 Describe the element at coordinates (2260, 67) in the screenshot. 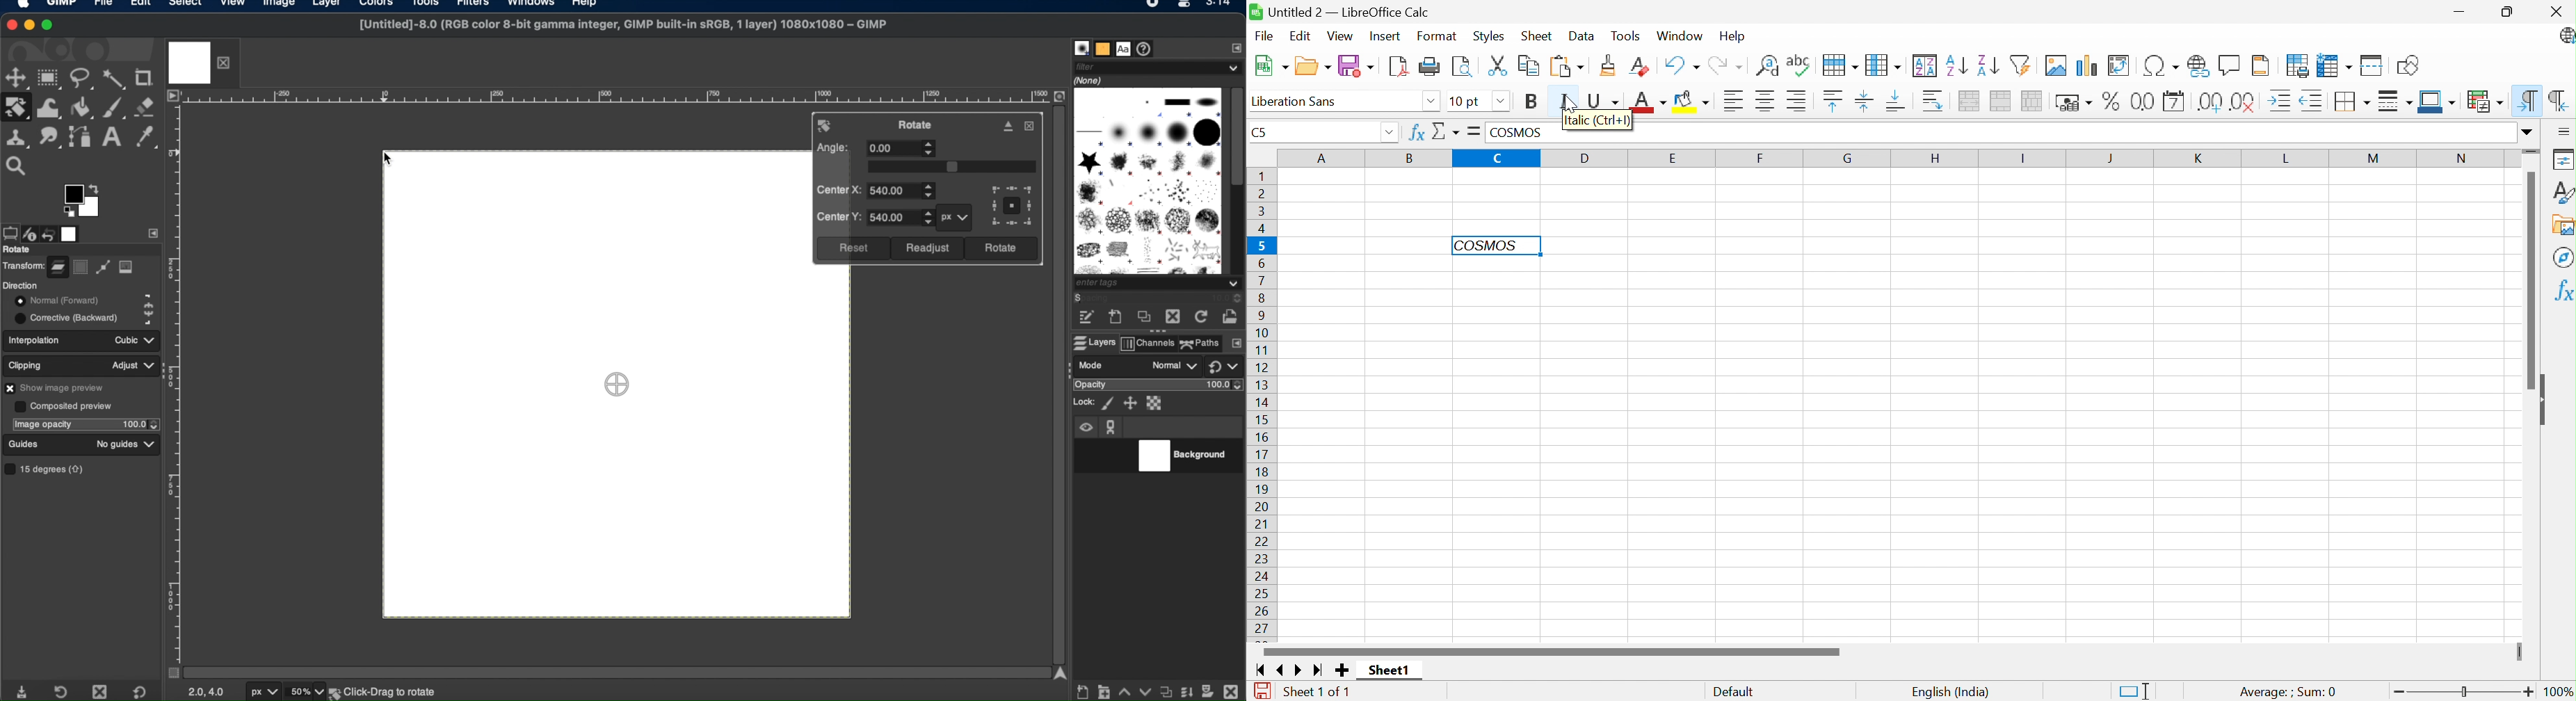

I see `Headers and footers` at that location.